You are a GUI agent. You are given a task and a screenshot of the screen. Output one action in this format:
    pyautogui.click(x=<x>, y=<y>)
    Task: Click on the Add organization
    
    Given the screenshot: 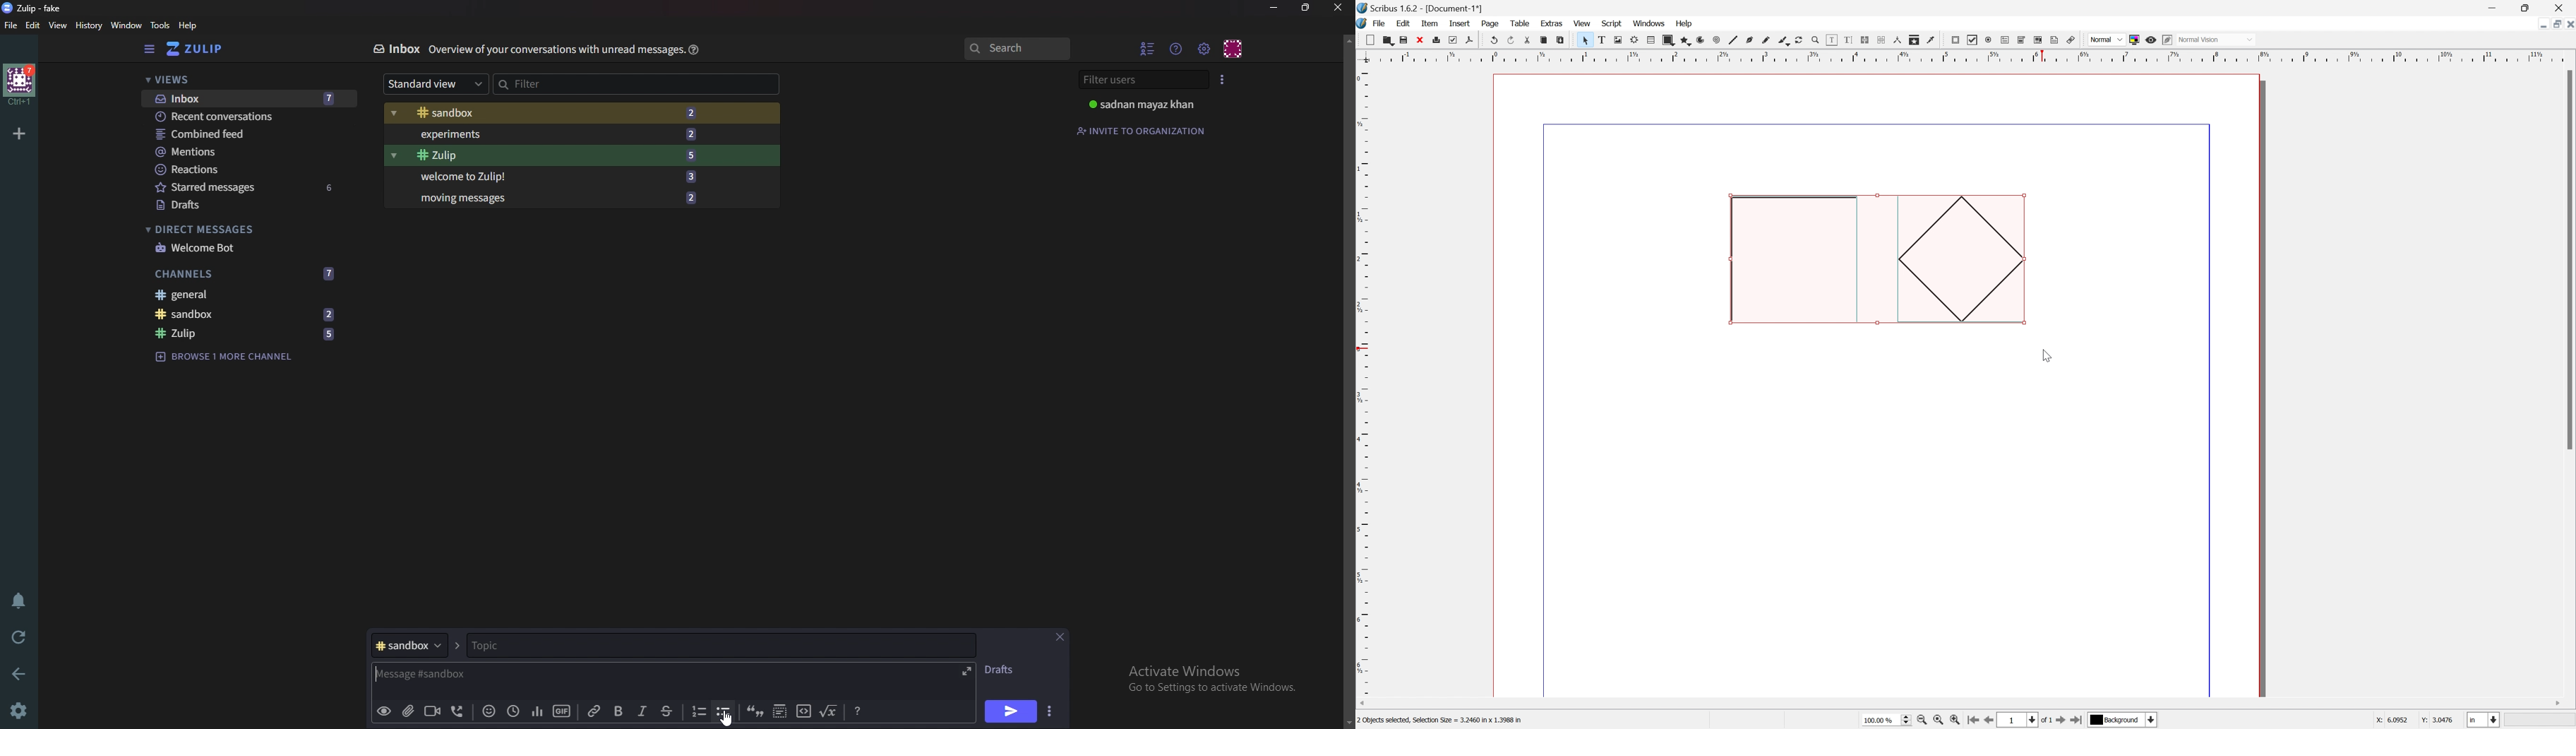 What is the action you would take?
    pyautogui.click(x=18, y=133)
    